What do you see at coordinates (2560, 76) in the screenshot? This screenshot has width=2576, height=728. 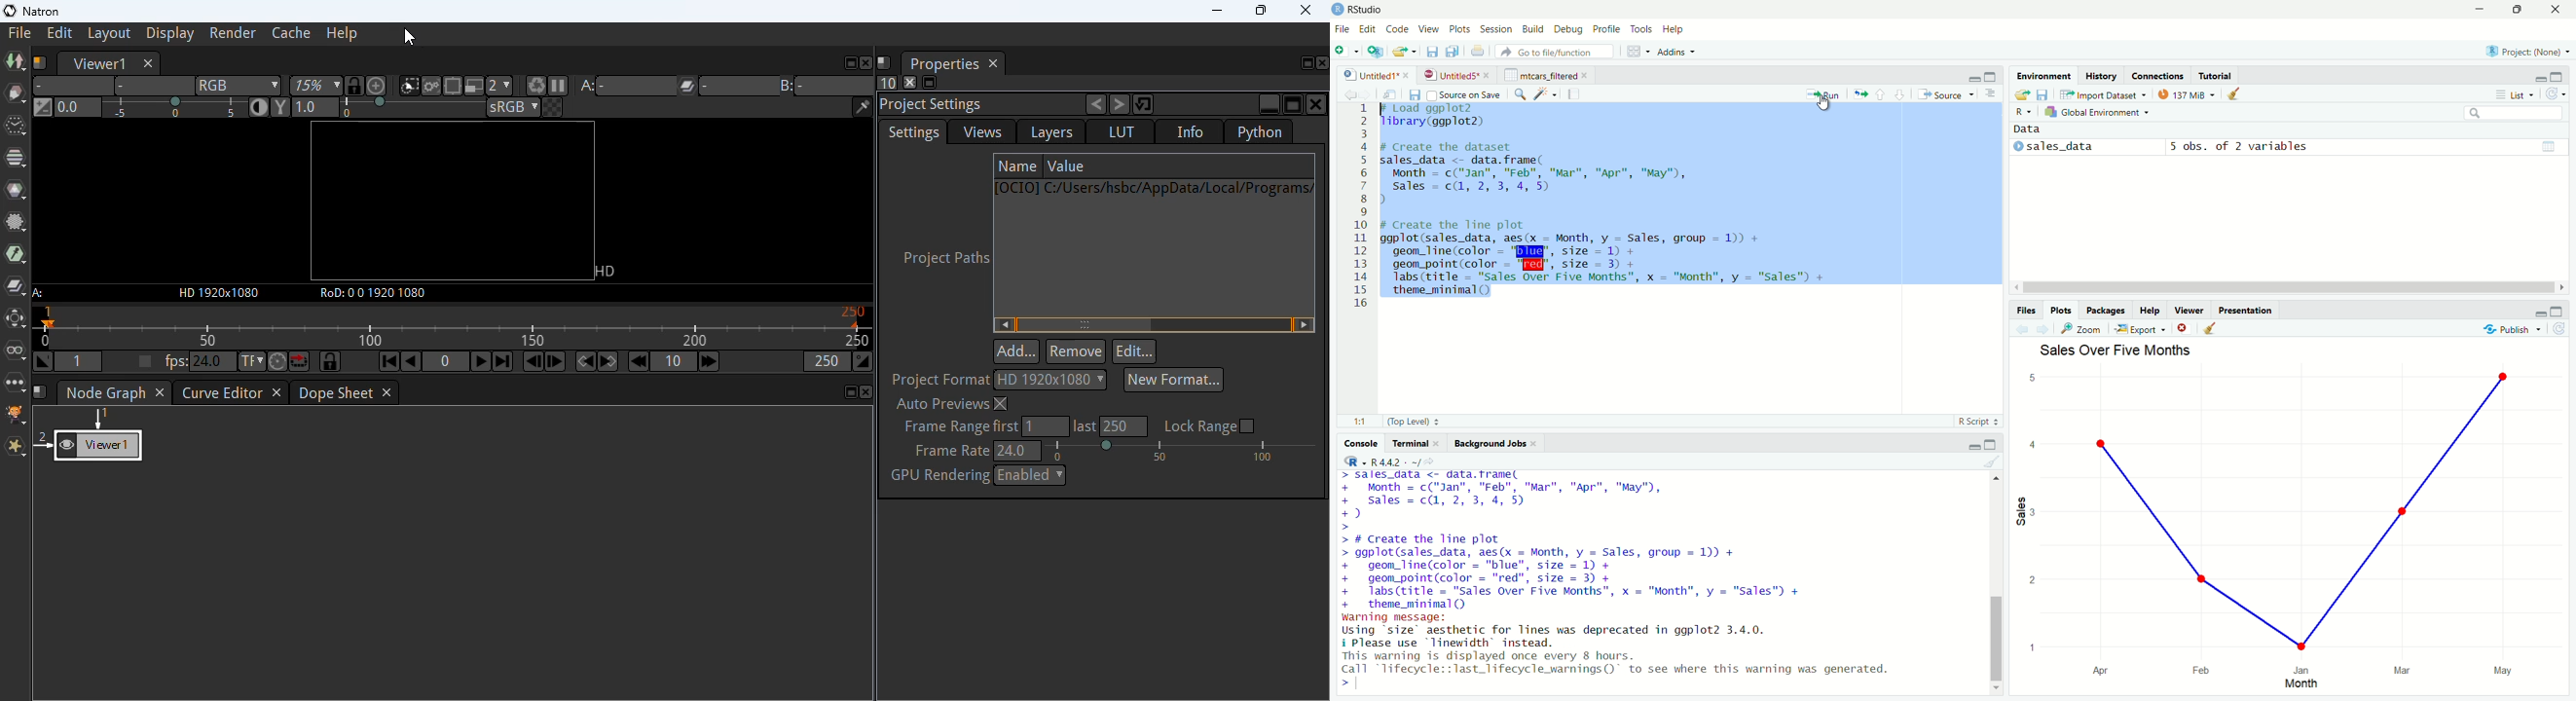 I see `maximize` at bounding box center [2560, 76].